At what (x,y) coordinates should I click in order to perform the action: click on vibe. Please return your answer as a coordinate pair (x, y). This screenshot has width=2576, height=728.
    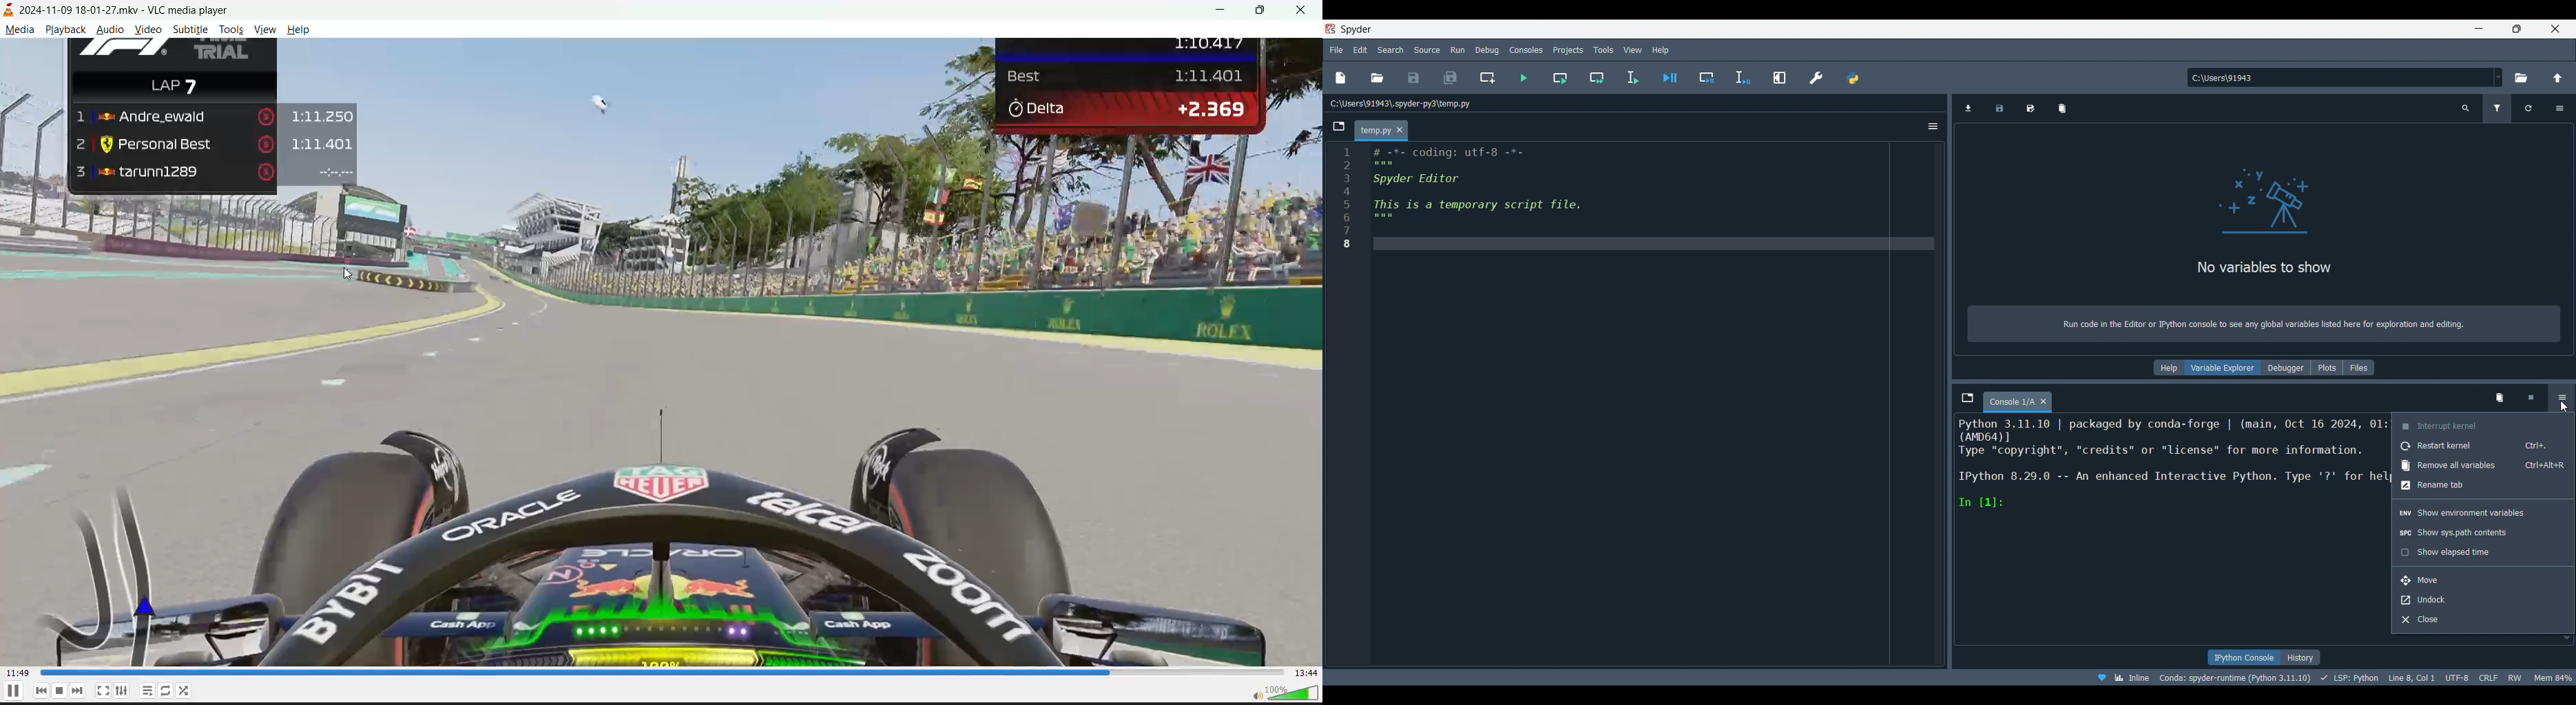
    Looking at the image, I should click on (264, 29).